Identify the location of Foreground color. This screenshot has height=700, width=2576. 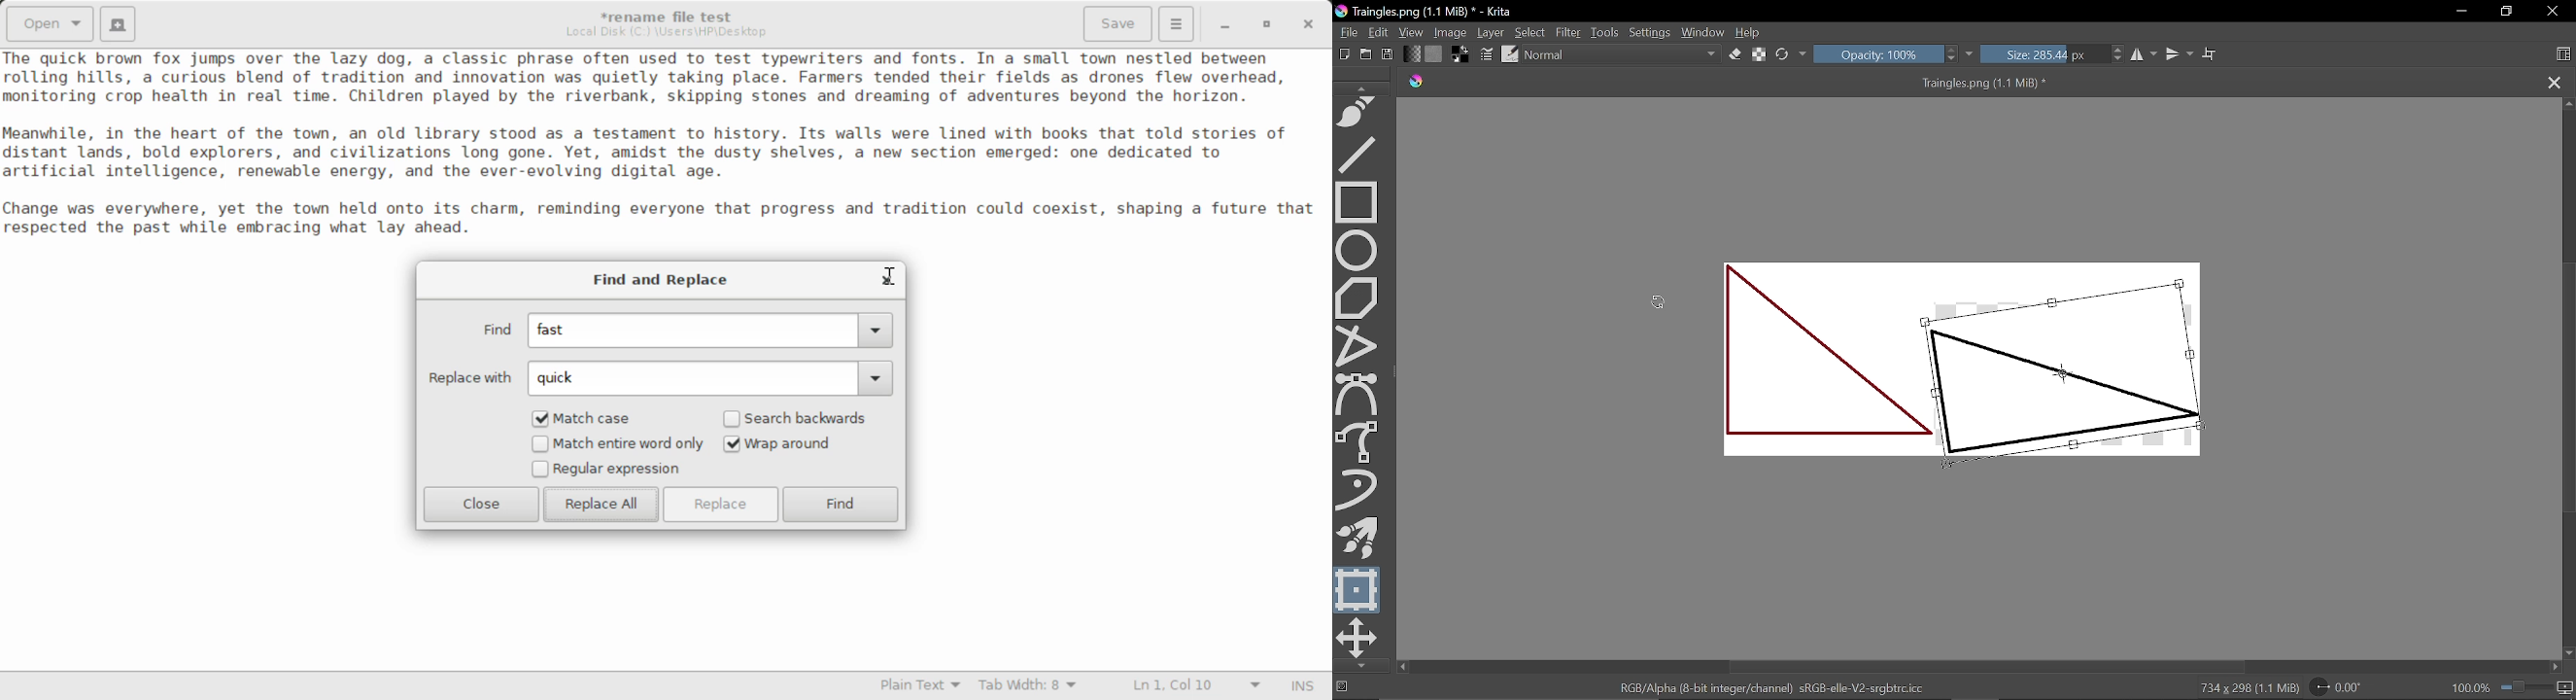
(1462, 53).